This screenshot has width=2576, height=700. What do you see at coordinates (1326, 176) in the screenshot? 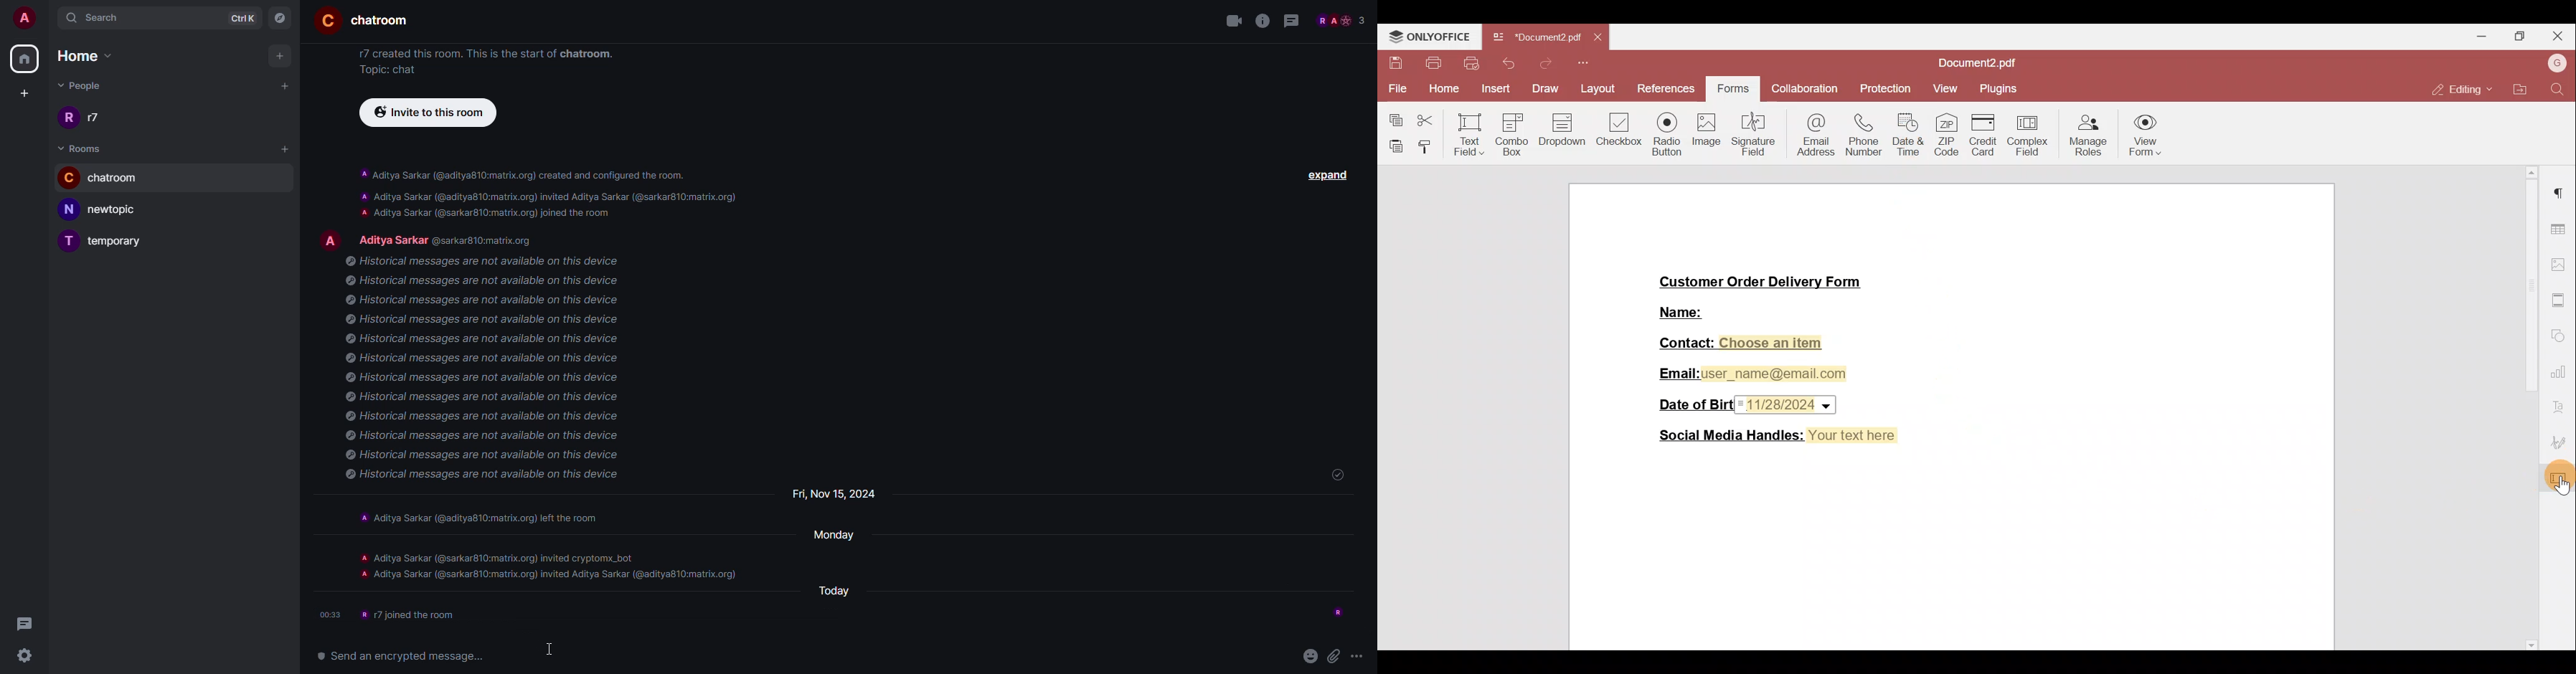
I see `expand` at bounding box center [1326, 176].